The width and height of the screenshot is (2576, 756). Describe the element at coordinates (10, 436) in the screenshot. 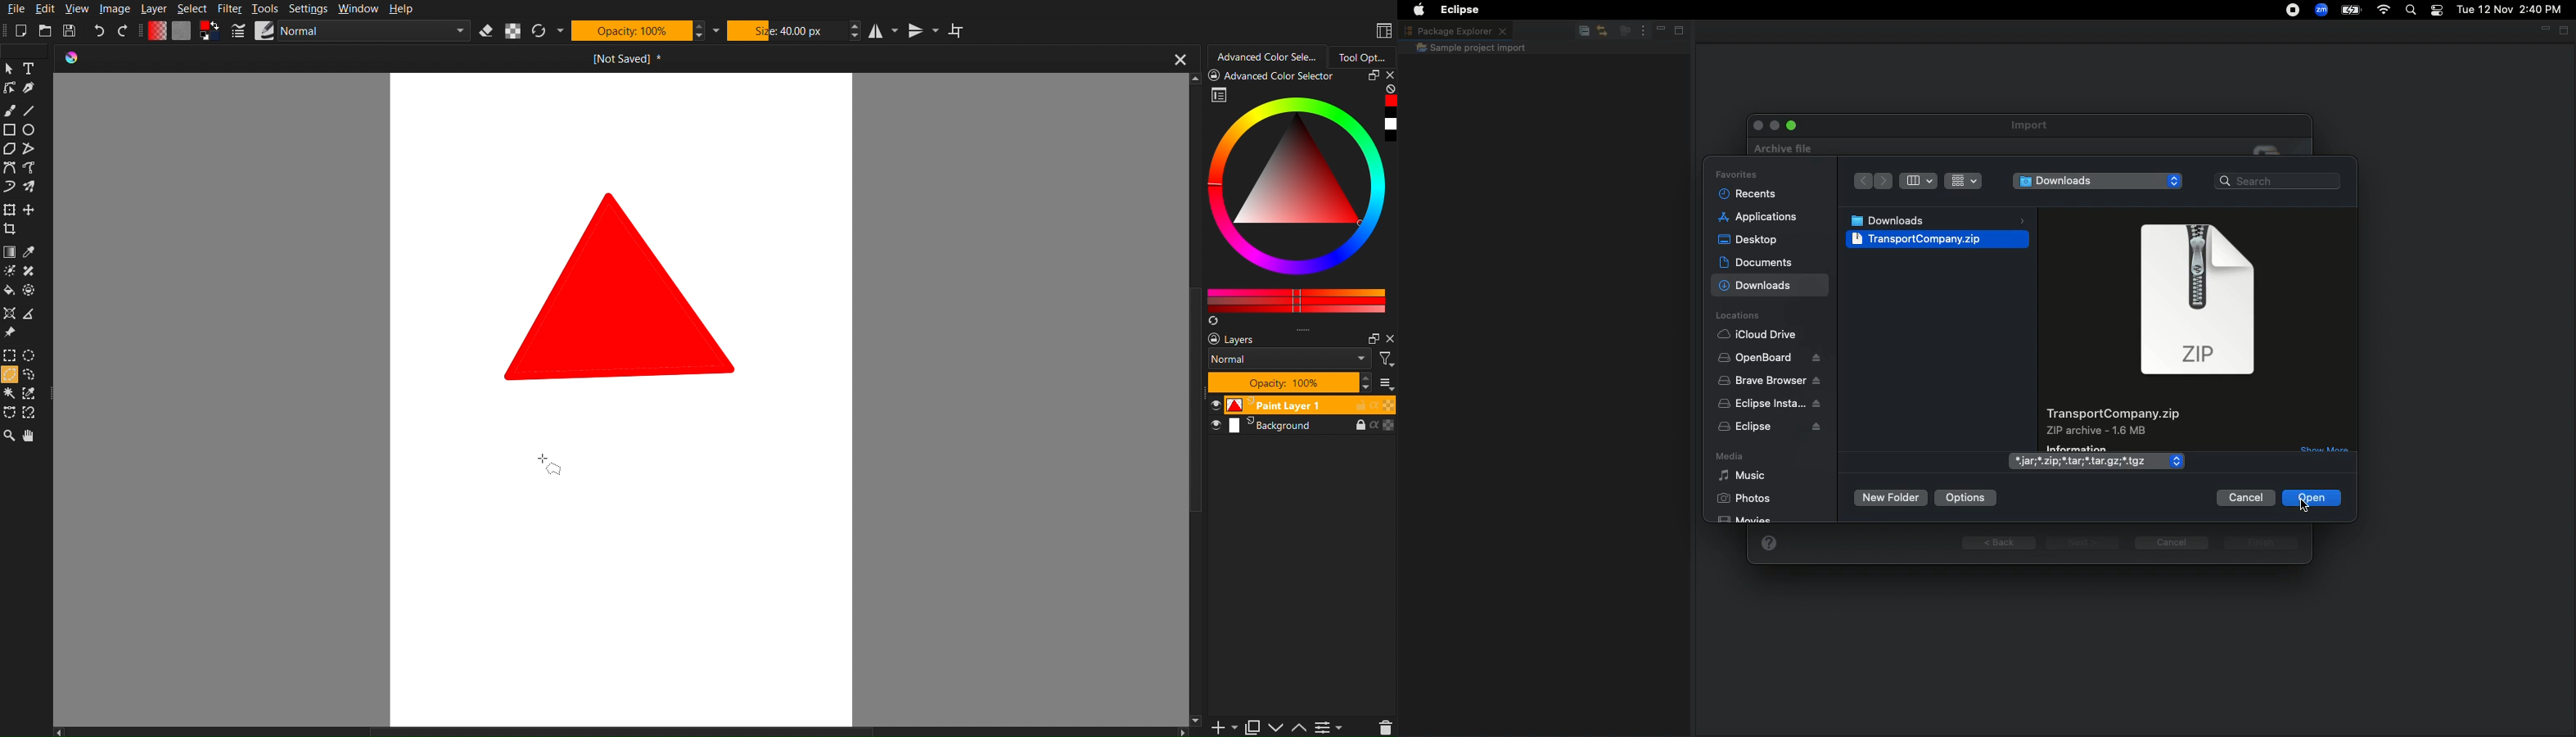

I see `Zoom` at that location.